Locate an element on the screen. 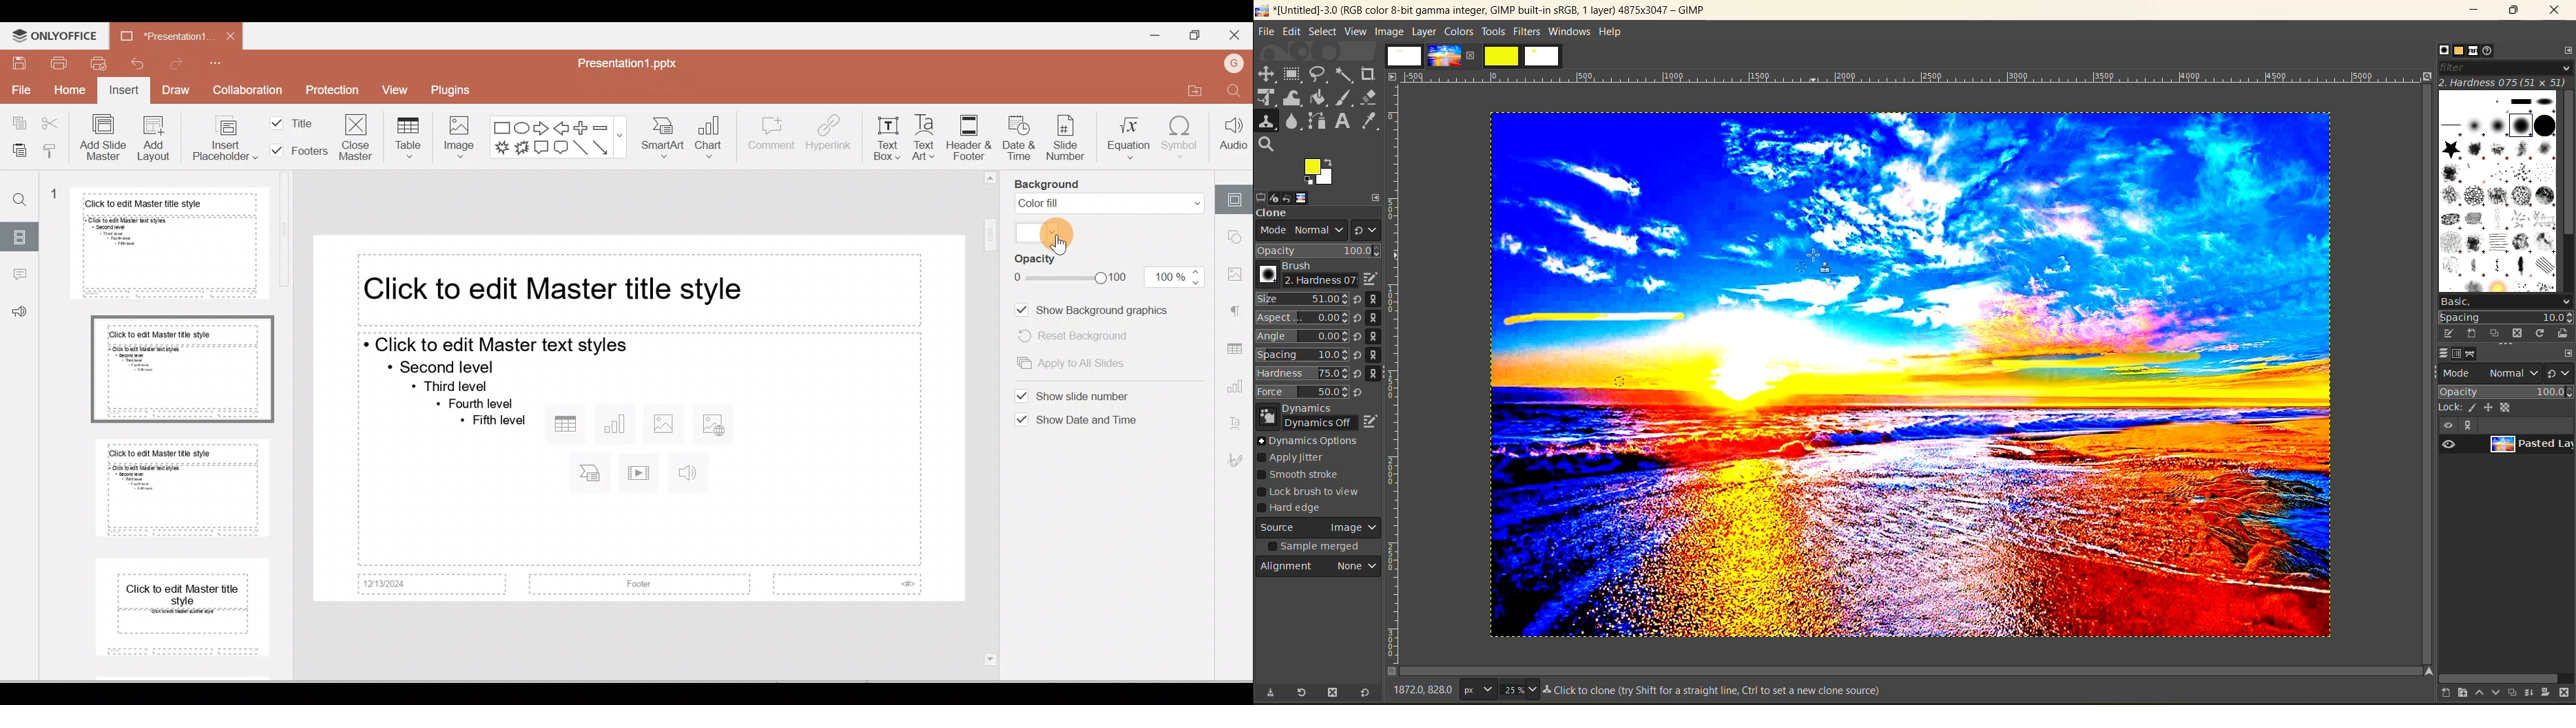 The image size is (2576, 728). view is located at coordinates (2447, 425).